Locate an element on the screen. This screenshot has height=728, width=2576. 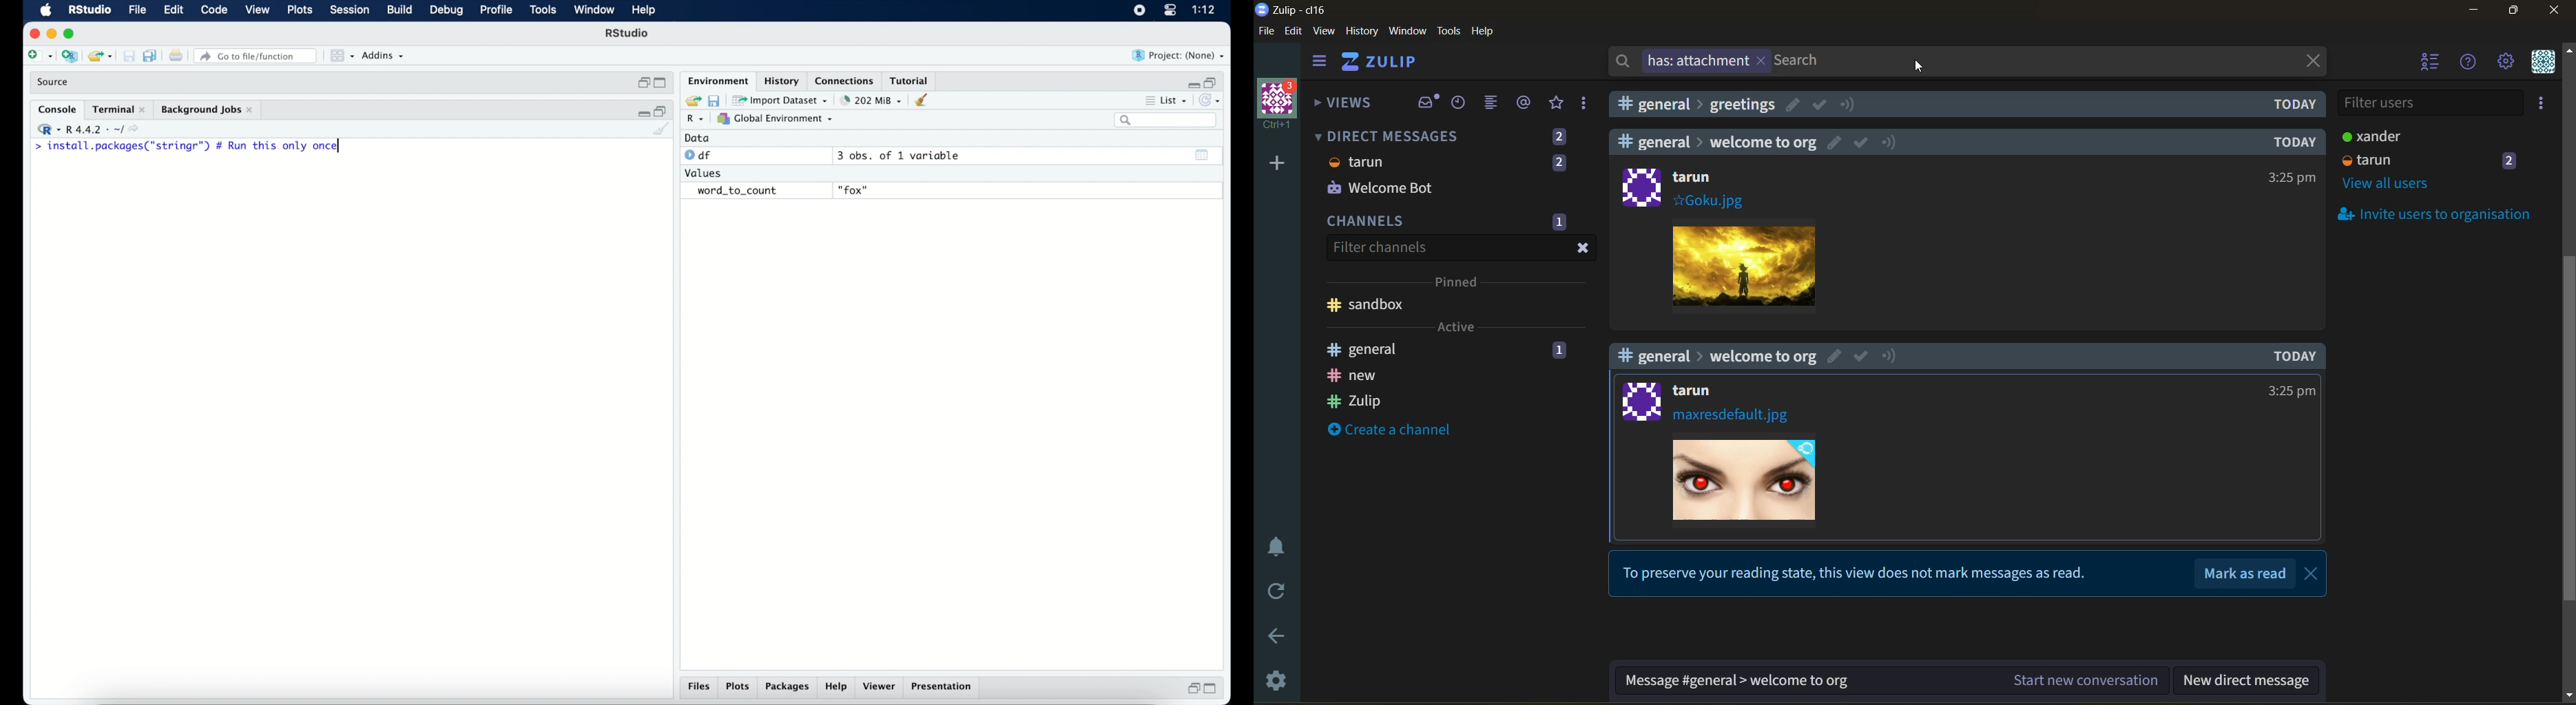
window is located at coordinates (594, 10).